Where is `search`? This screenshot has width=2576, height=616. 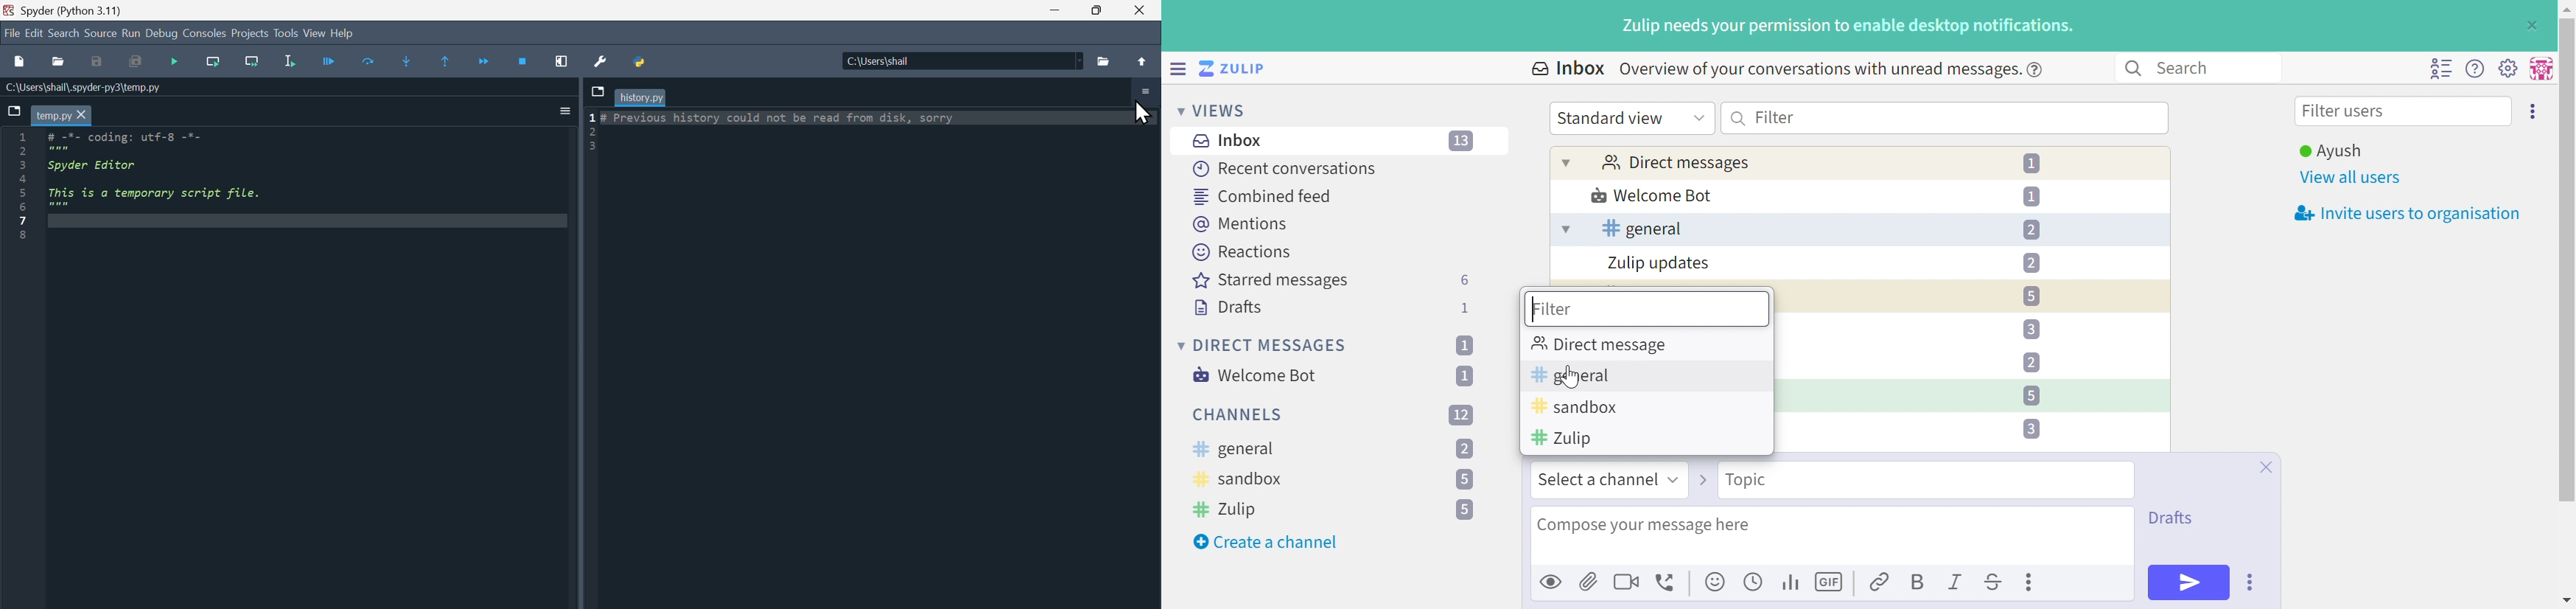
search is located at coordinates (64, 35).